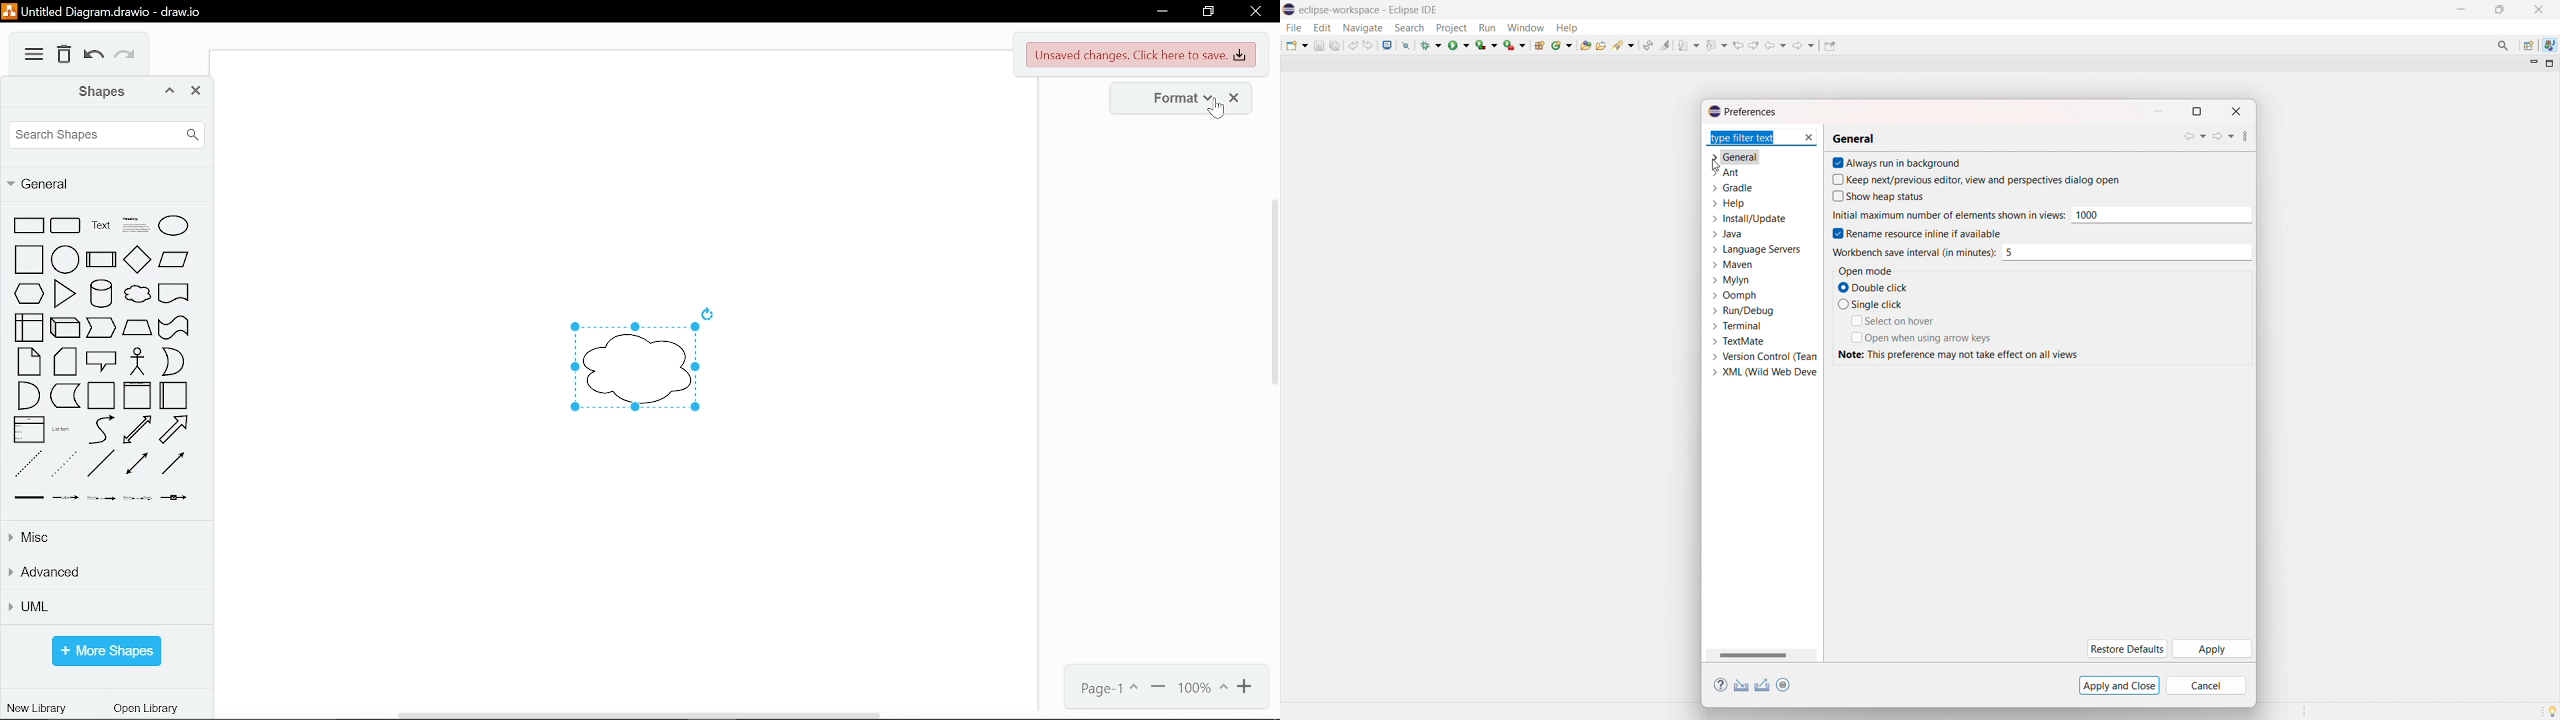 Image resolution: width=2576 pixels, height=728 pixels. I want to click on format, so click(1170, 97).